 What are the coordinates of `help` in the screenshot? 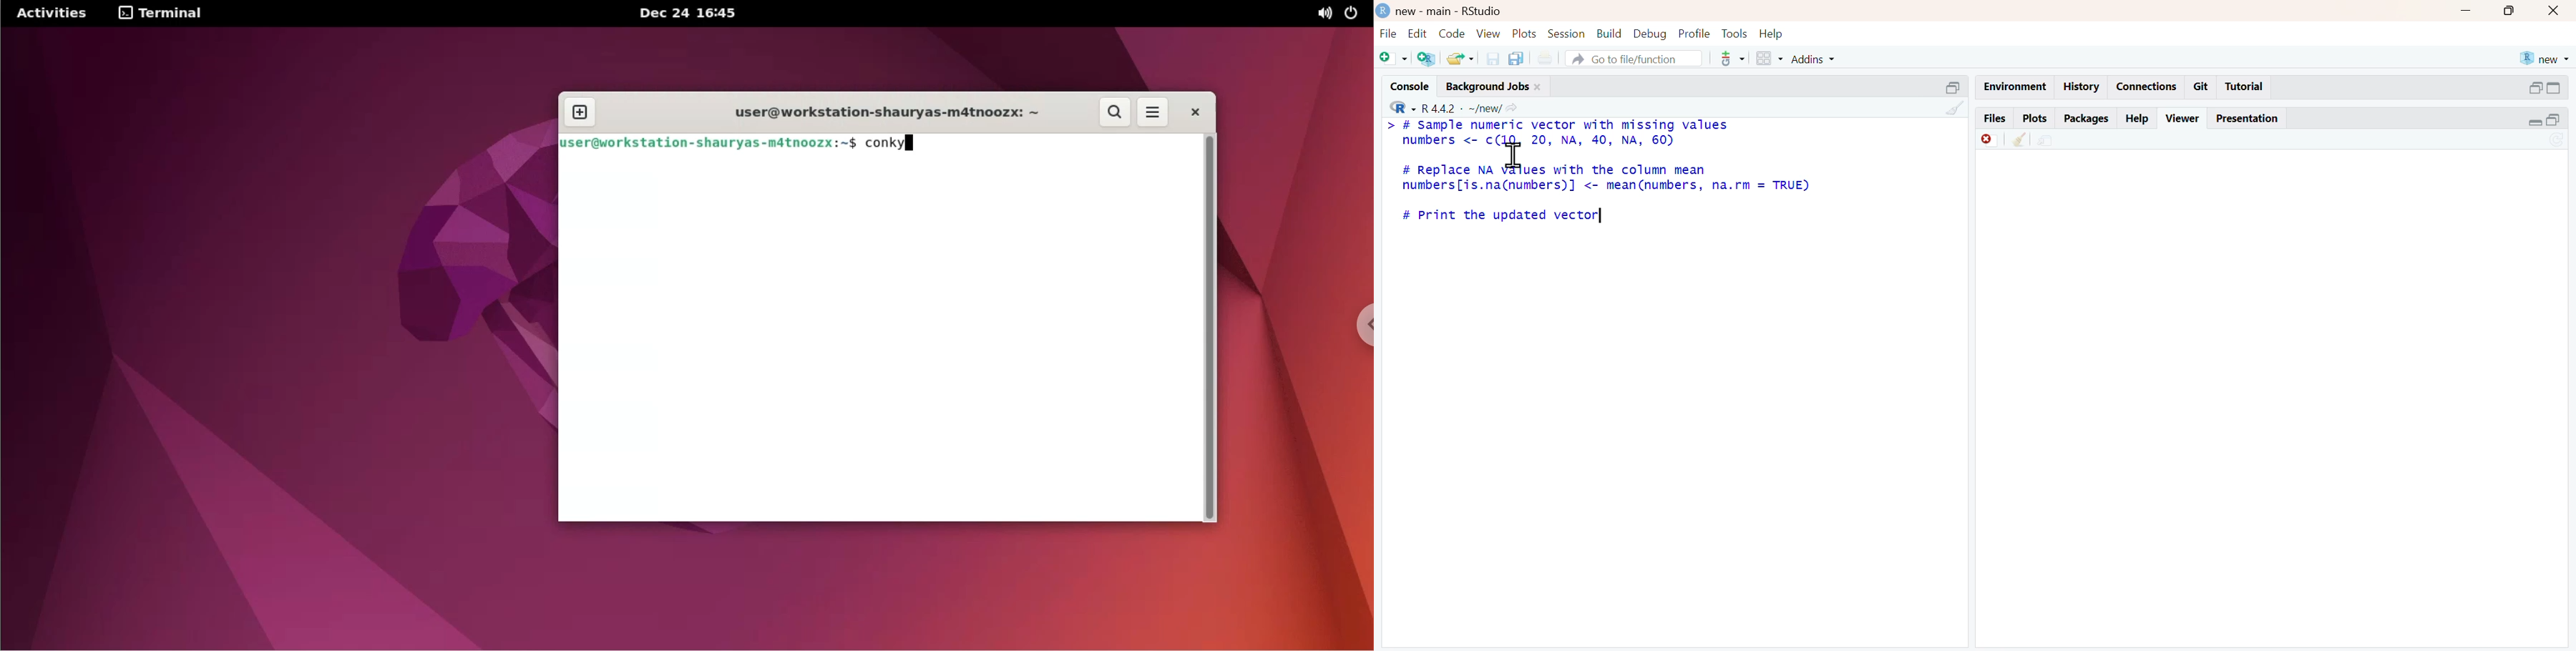 It's located at (2138, 120).